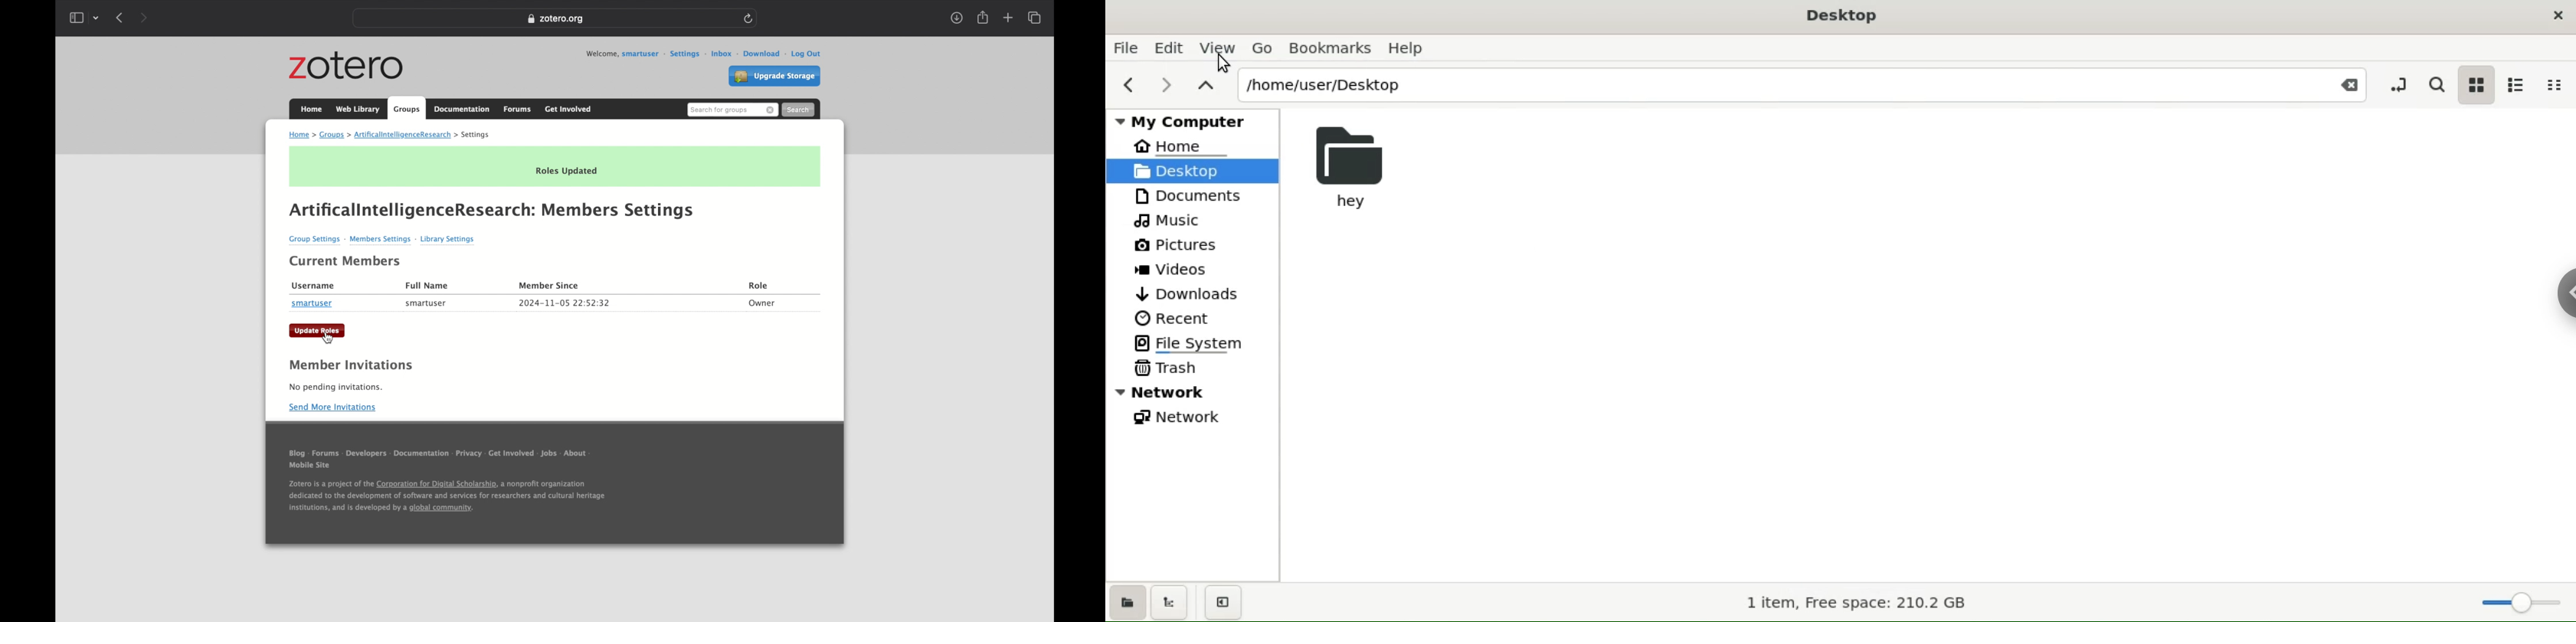  I want to click on forums, so click(518, 110).